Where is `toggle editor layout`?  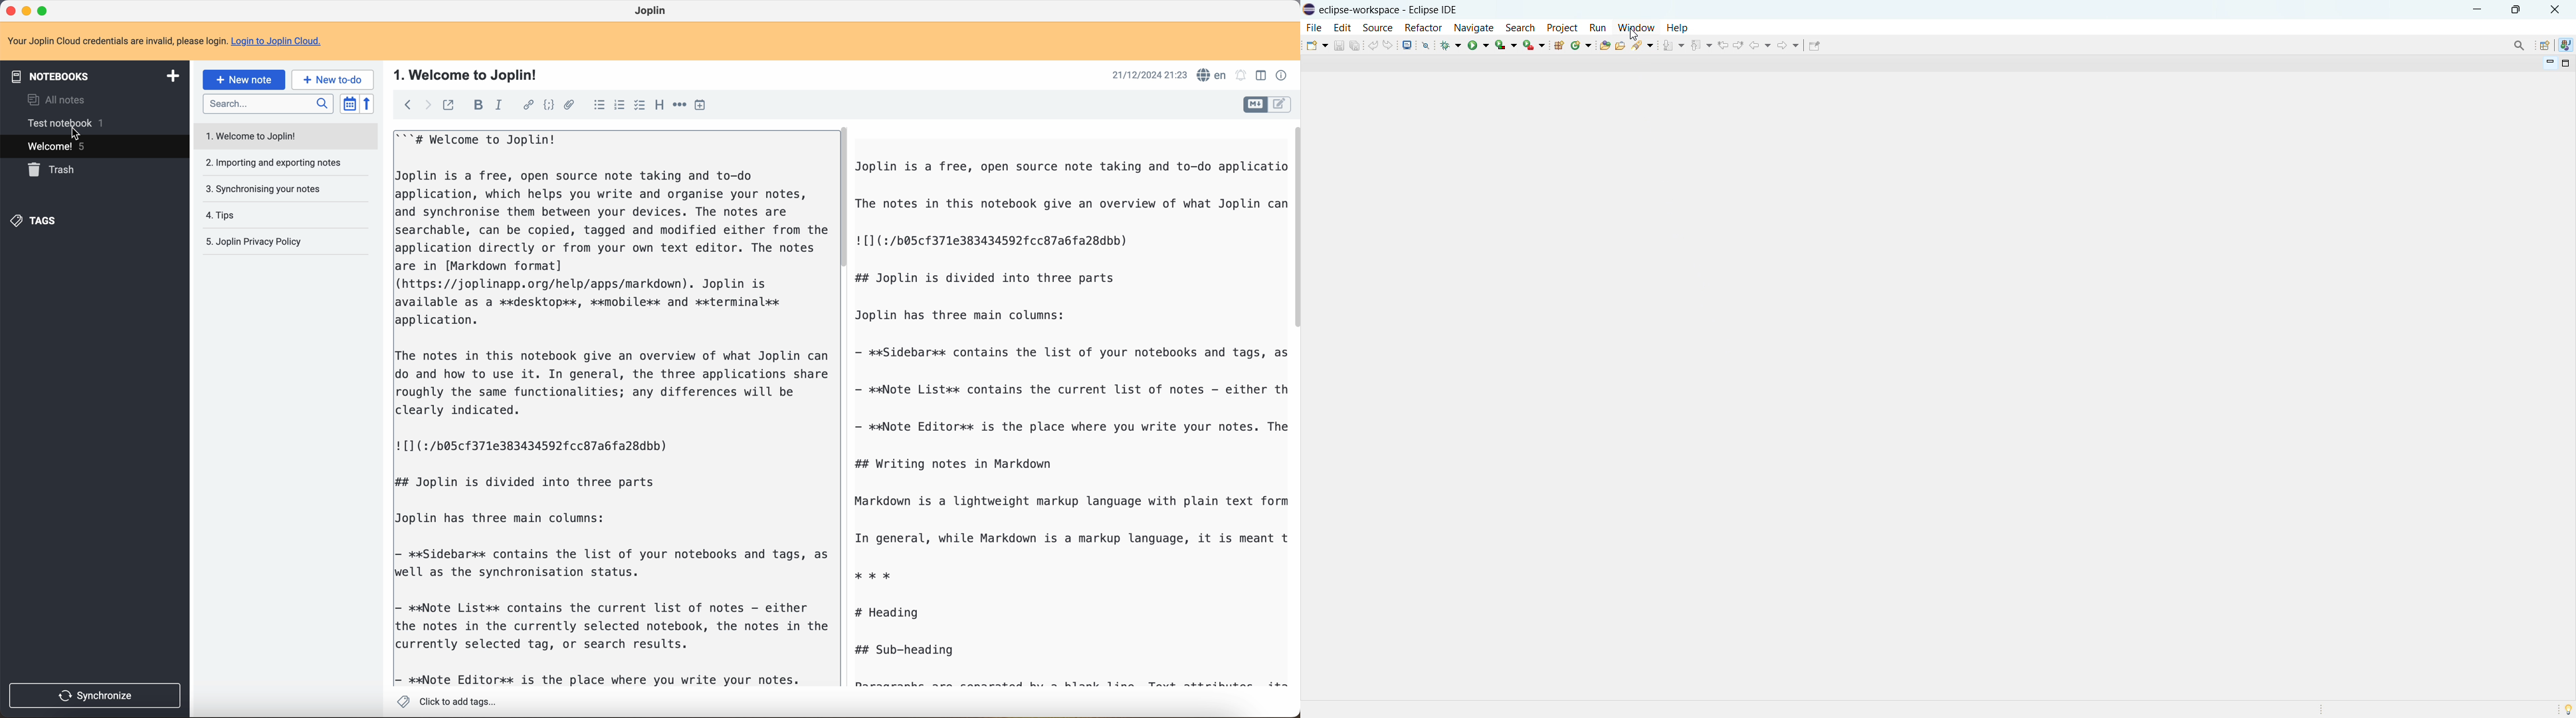 toggle editor layout is located at coordinates (1263, 75).